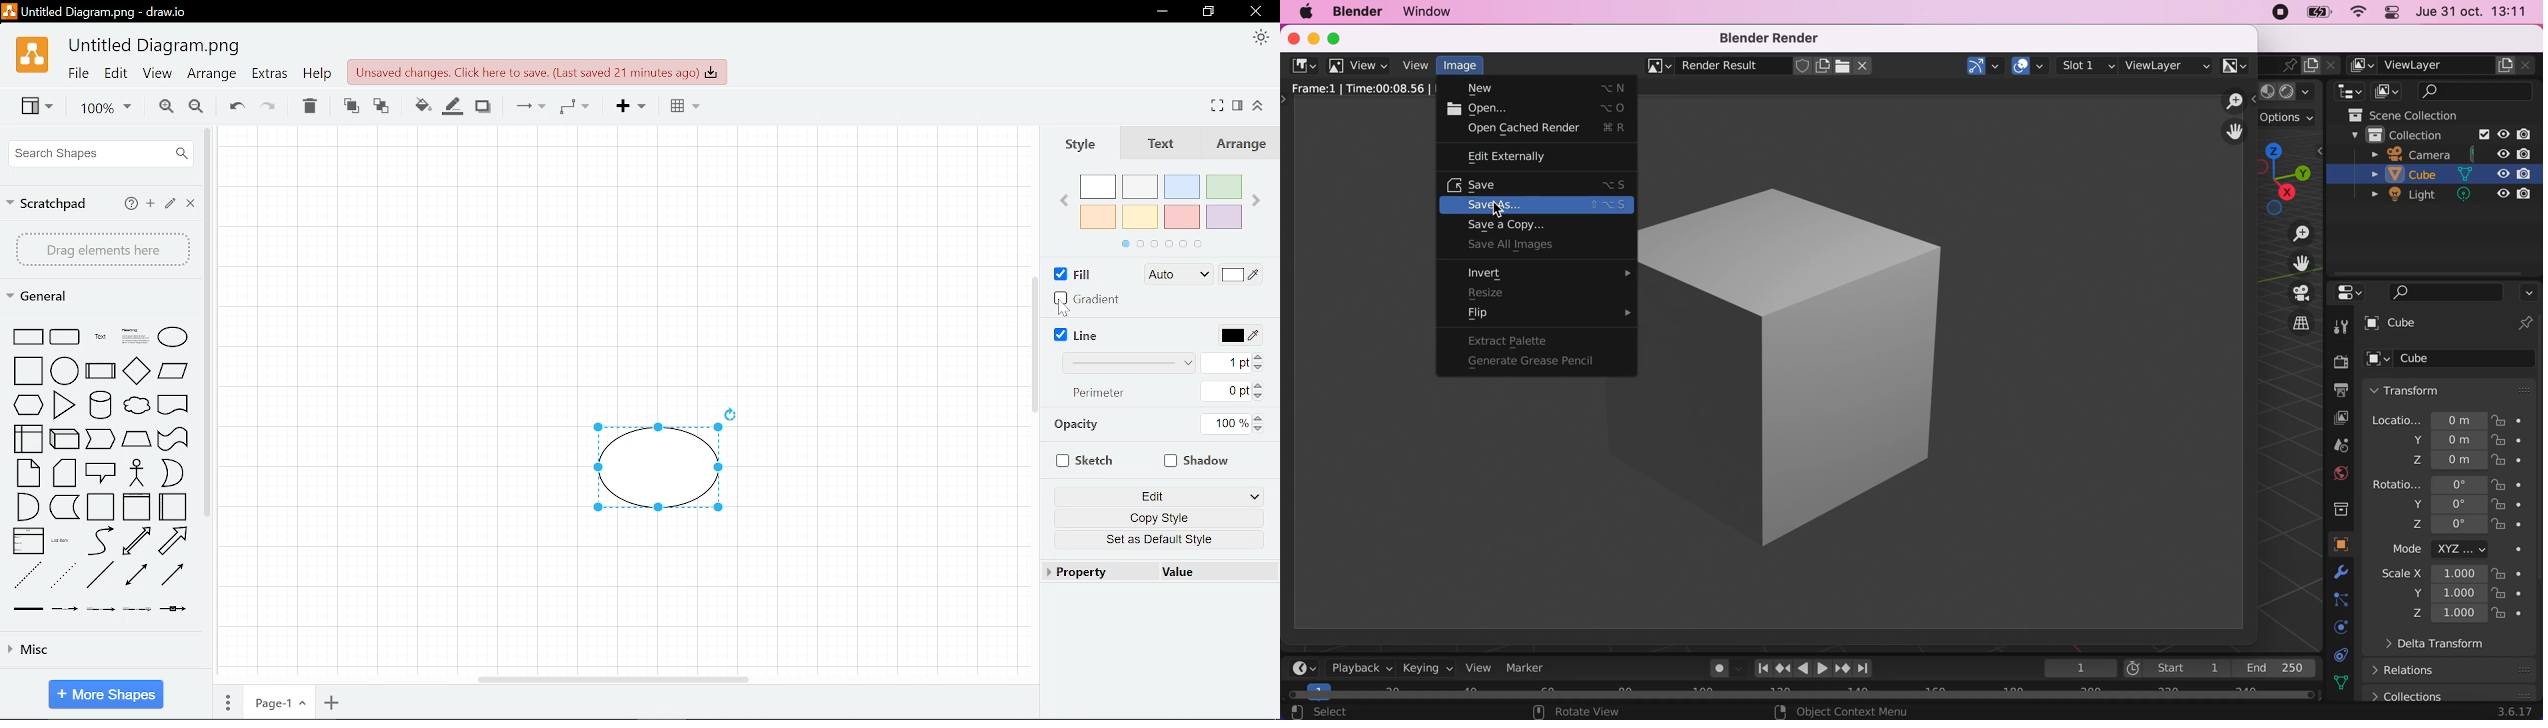 The image size is (2548, 728). I want to click on Sketch, so click(1085, 461).